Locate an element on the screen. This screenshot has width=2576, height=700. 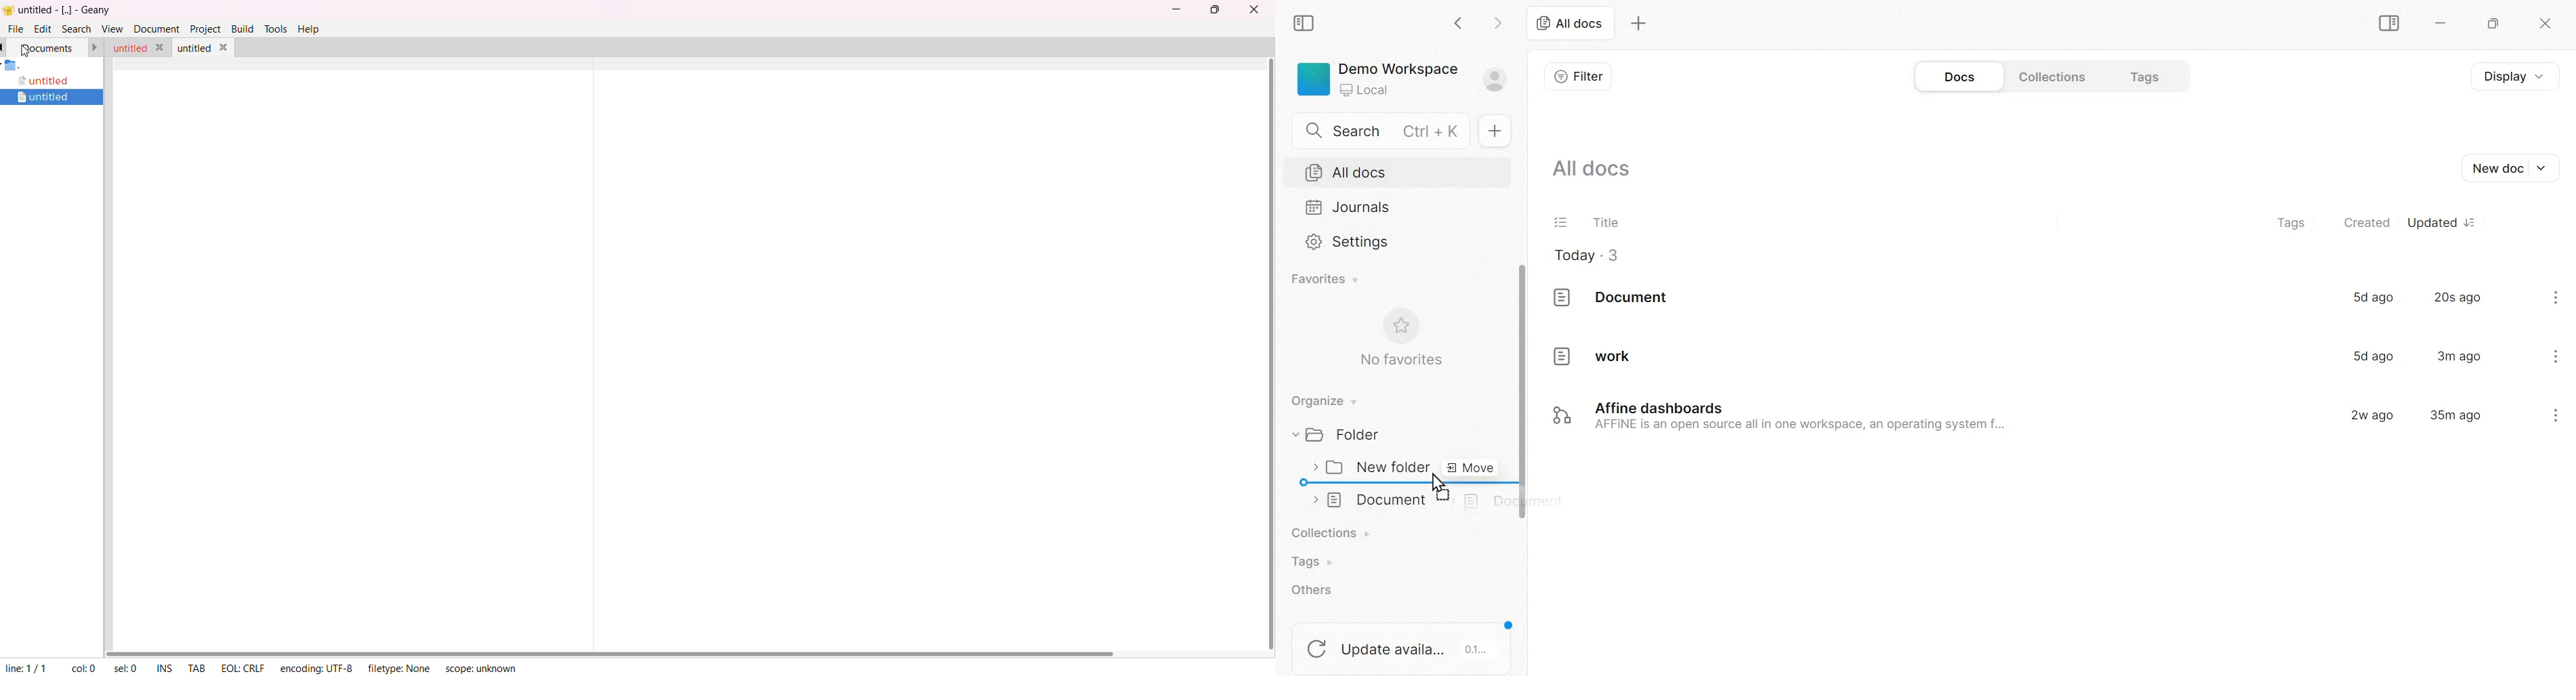
collapse/expand is located at coordinates (1314, 499).